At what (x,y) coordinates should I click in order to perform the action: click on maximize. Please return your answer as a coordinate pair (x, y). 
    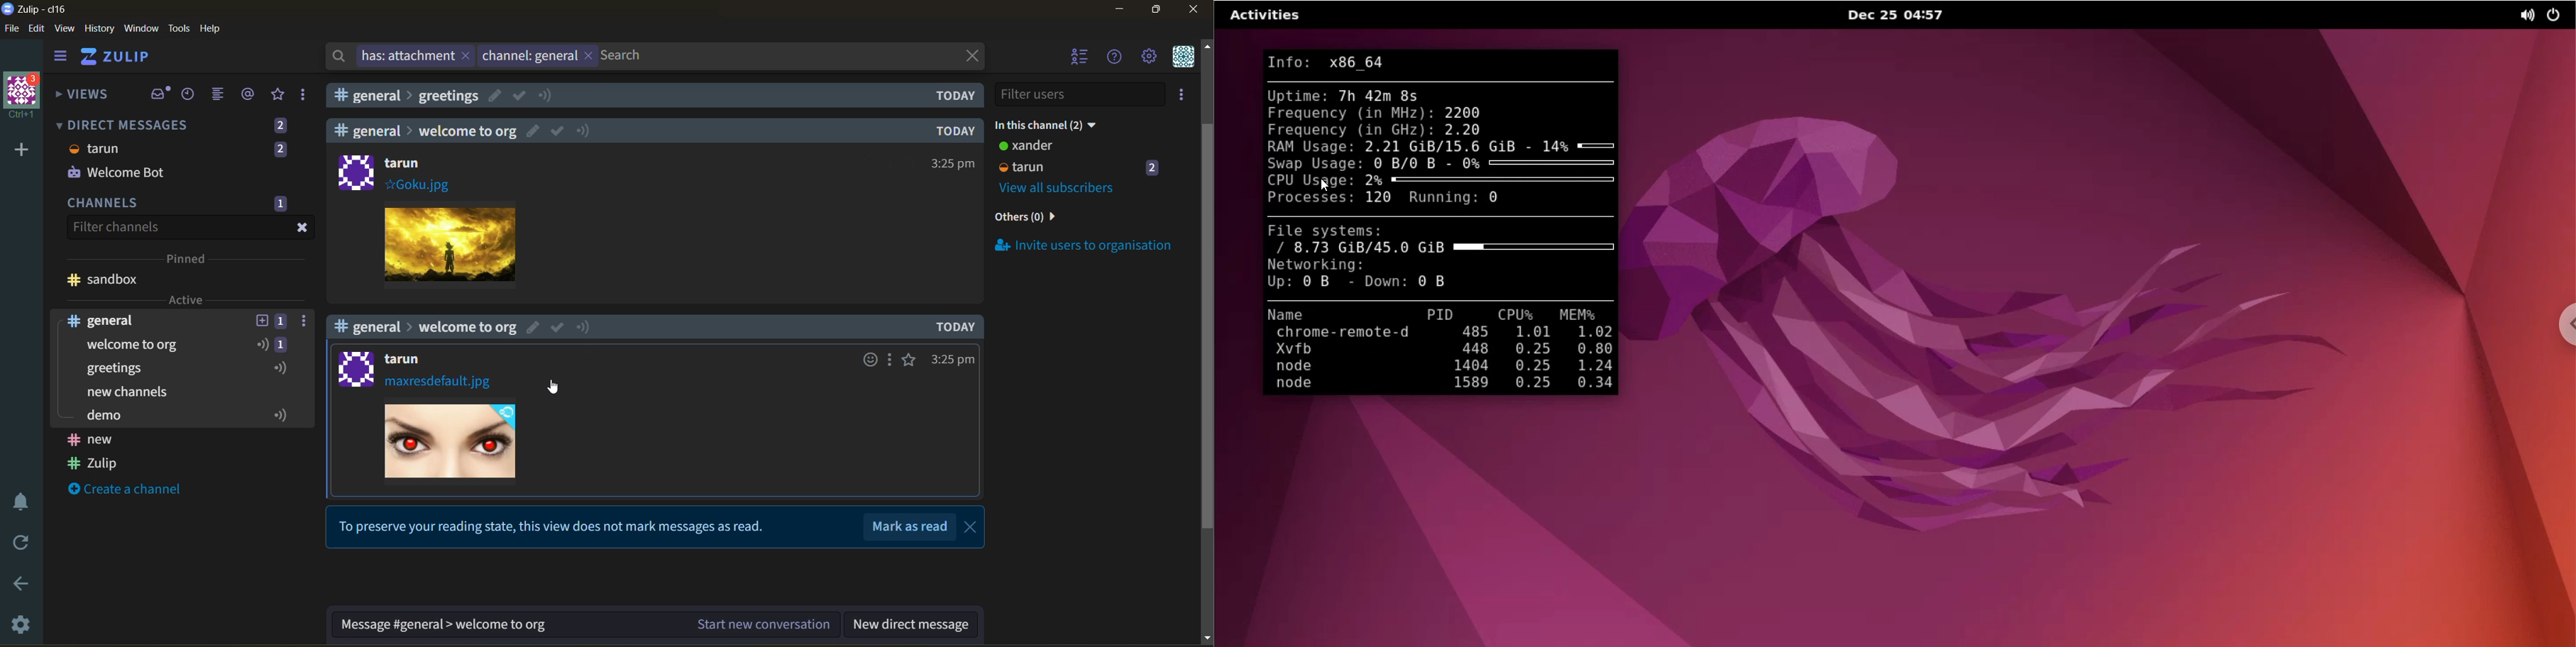
    Looking at the image, I should click on (1159, 9).